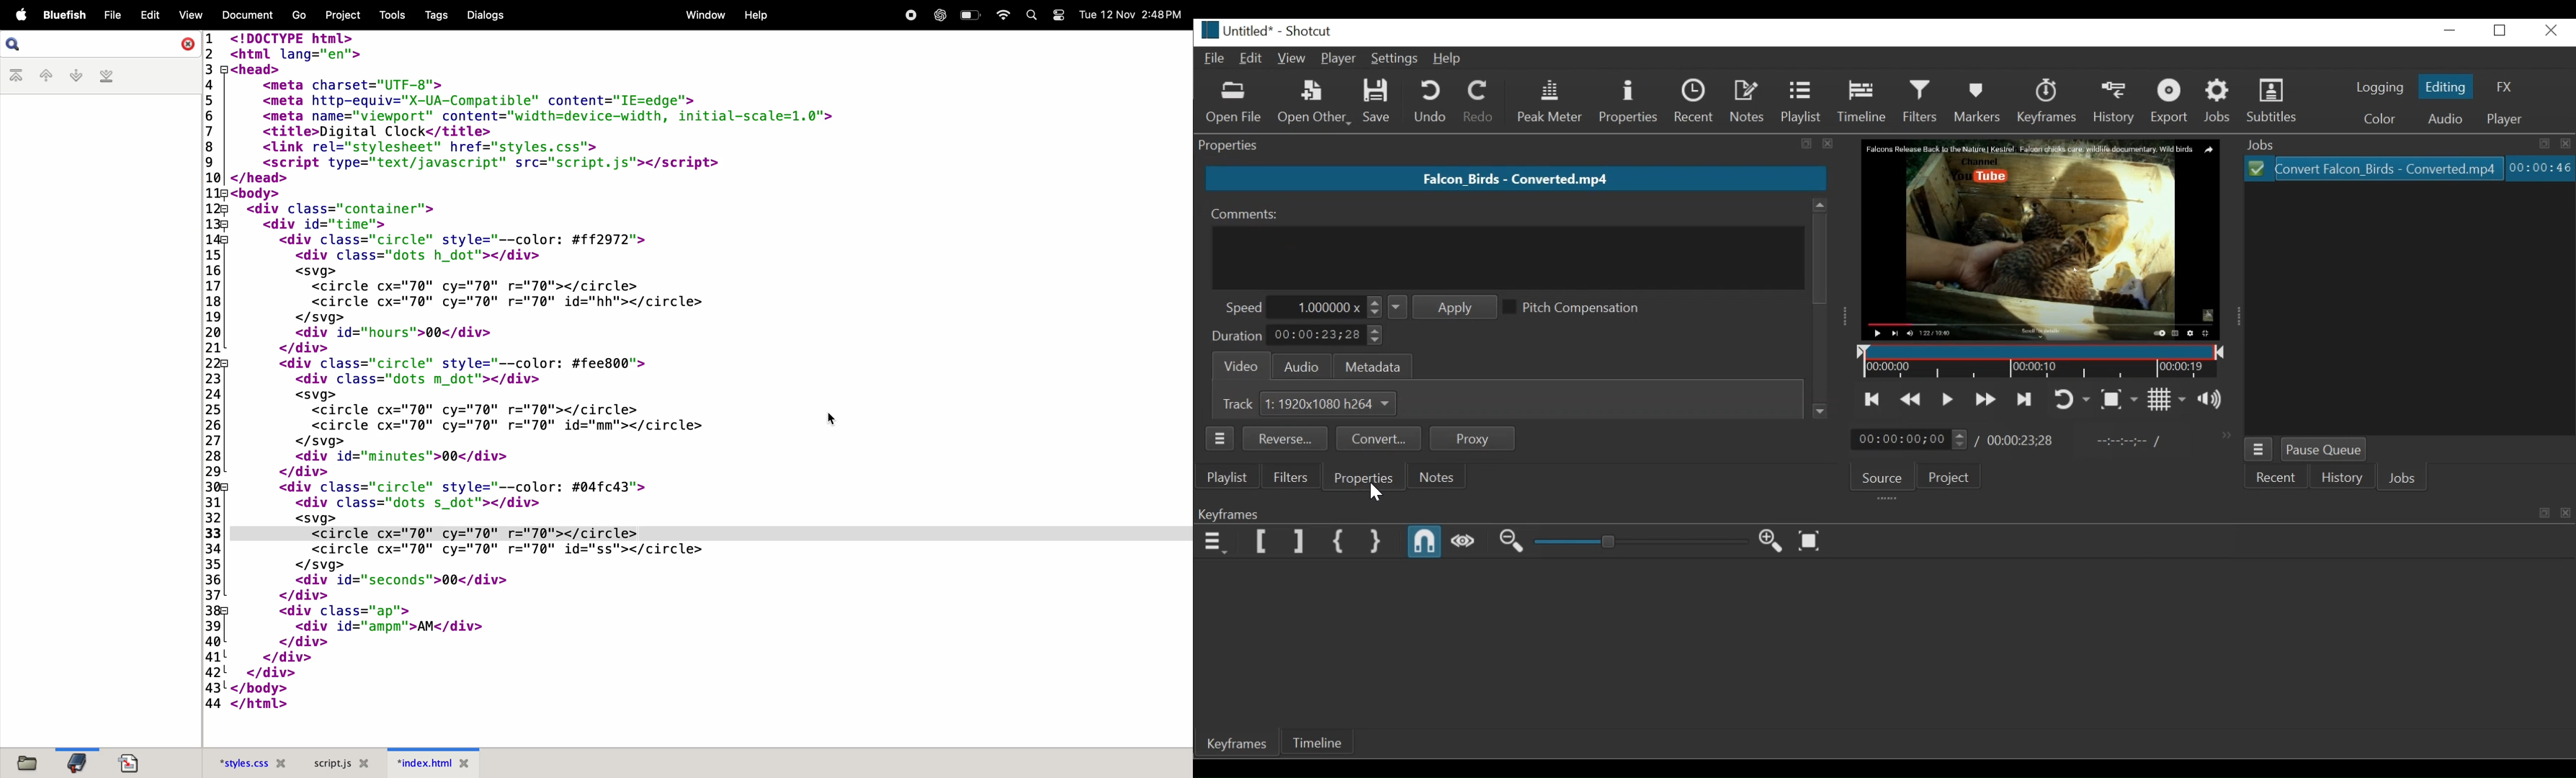  What do you see at coordinates (1395, 58) in the screenshot?
I see `Settings` at bounding box center [1395, 58].